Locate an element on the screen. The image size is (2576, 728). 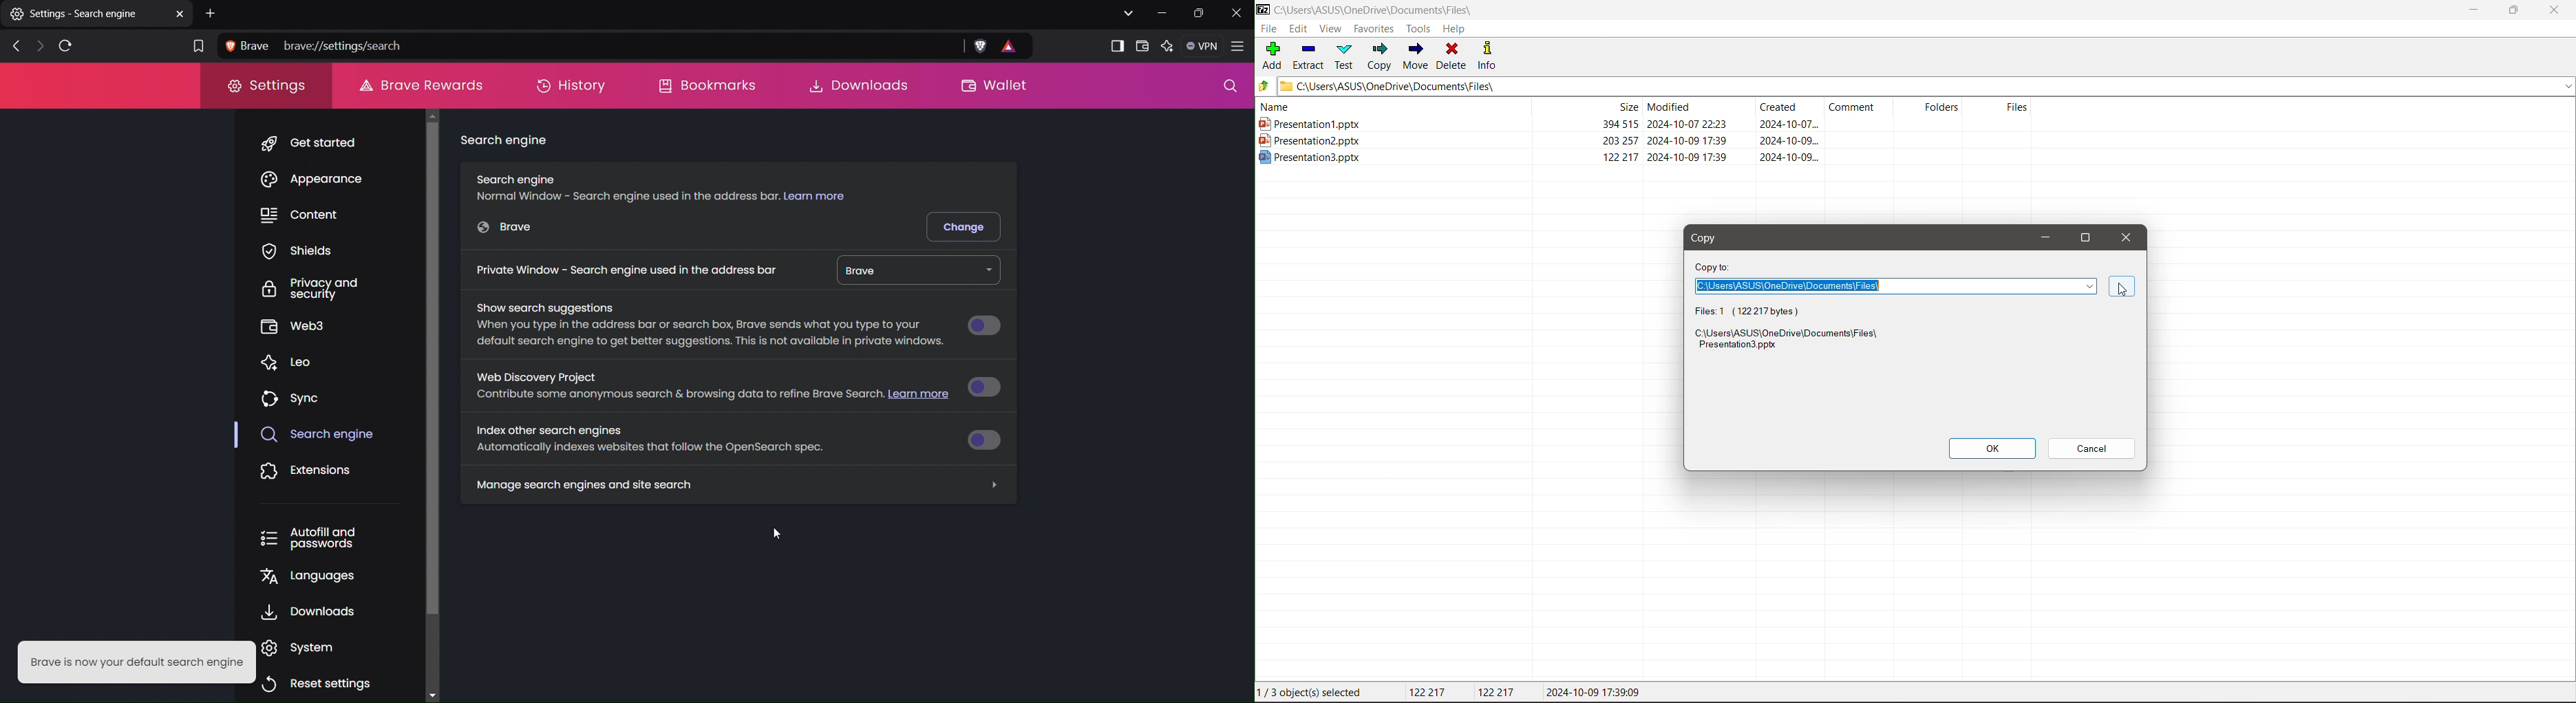
Files is located at coordinates (2003, 107).